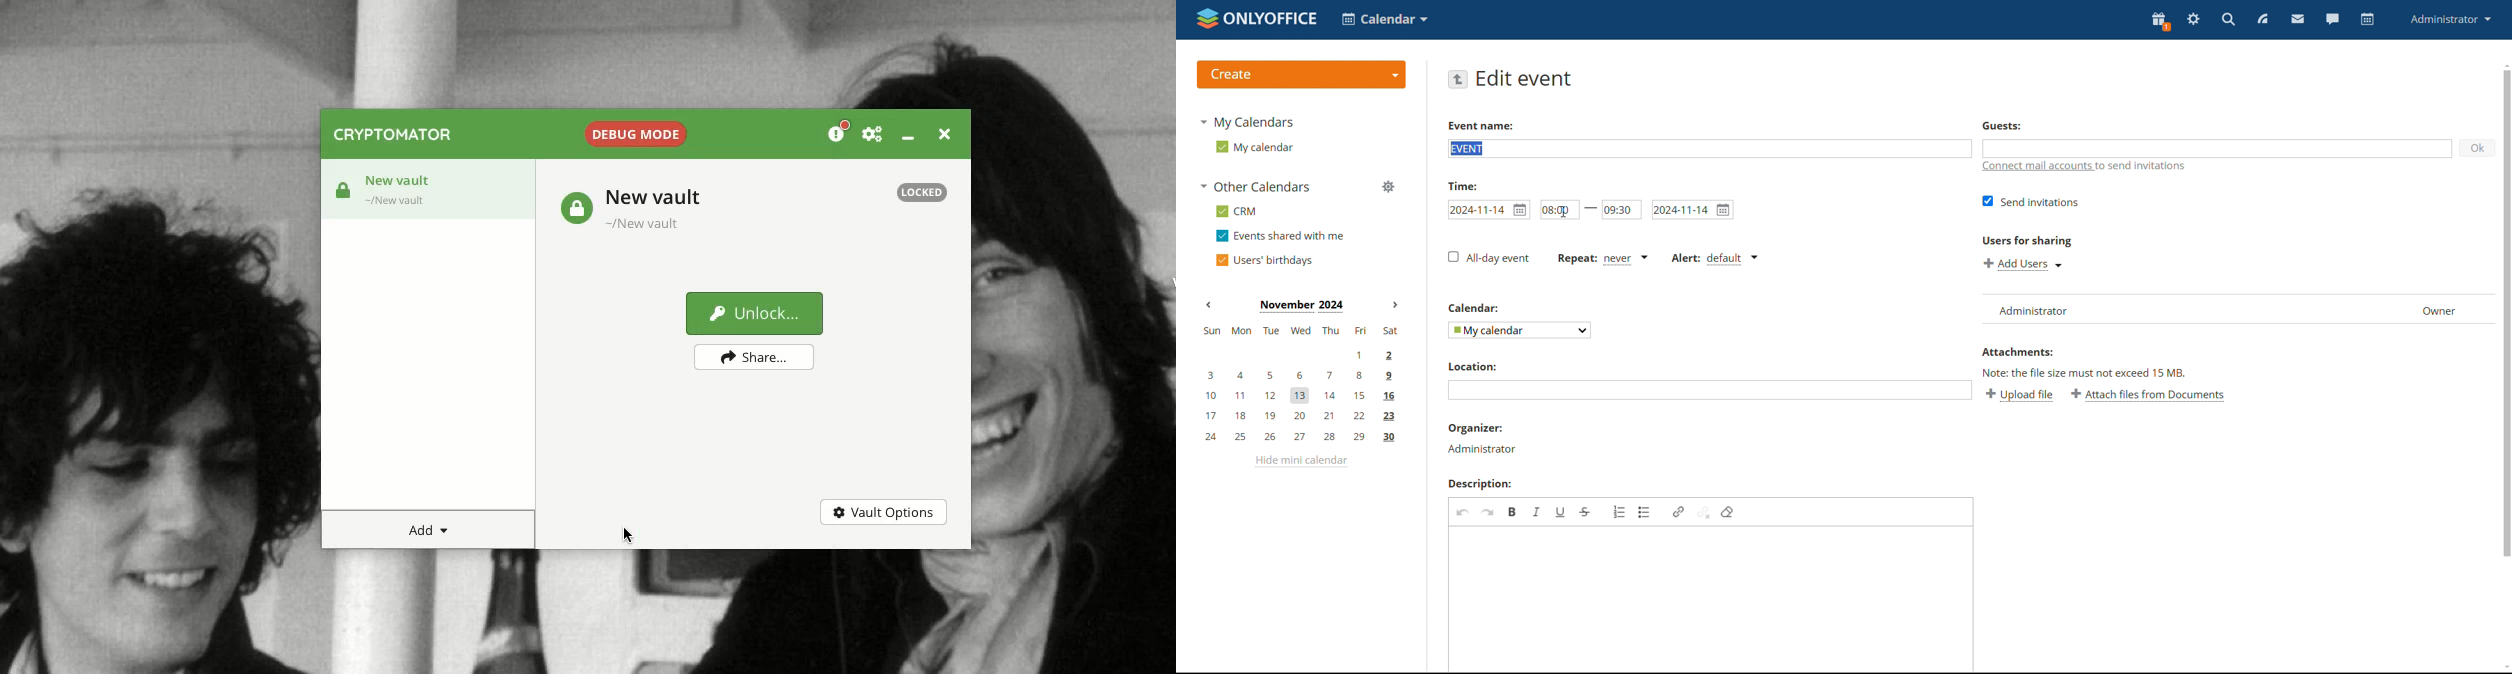 This screenshot has height=700, width=2520. What do you see at coordinates (1601, 259) in the screenshot?
I see `event repetition` at bounding box center [1601, 259].